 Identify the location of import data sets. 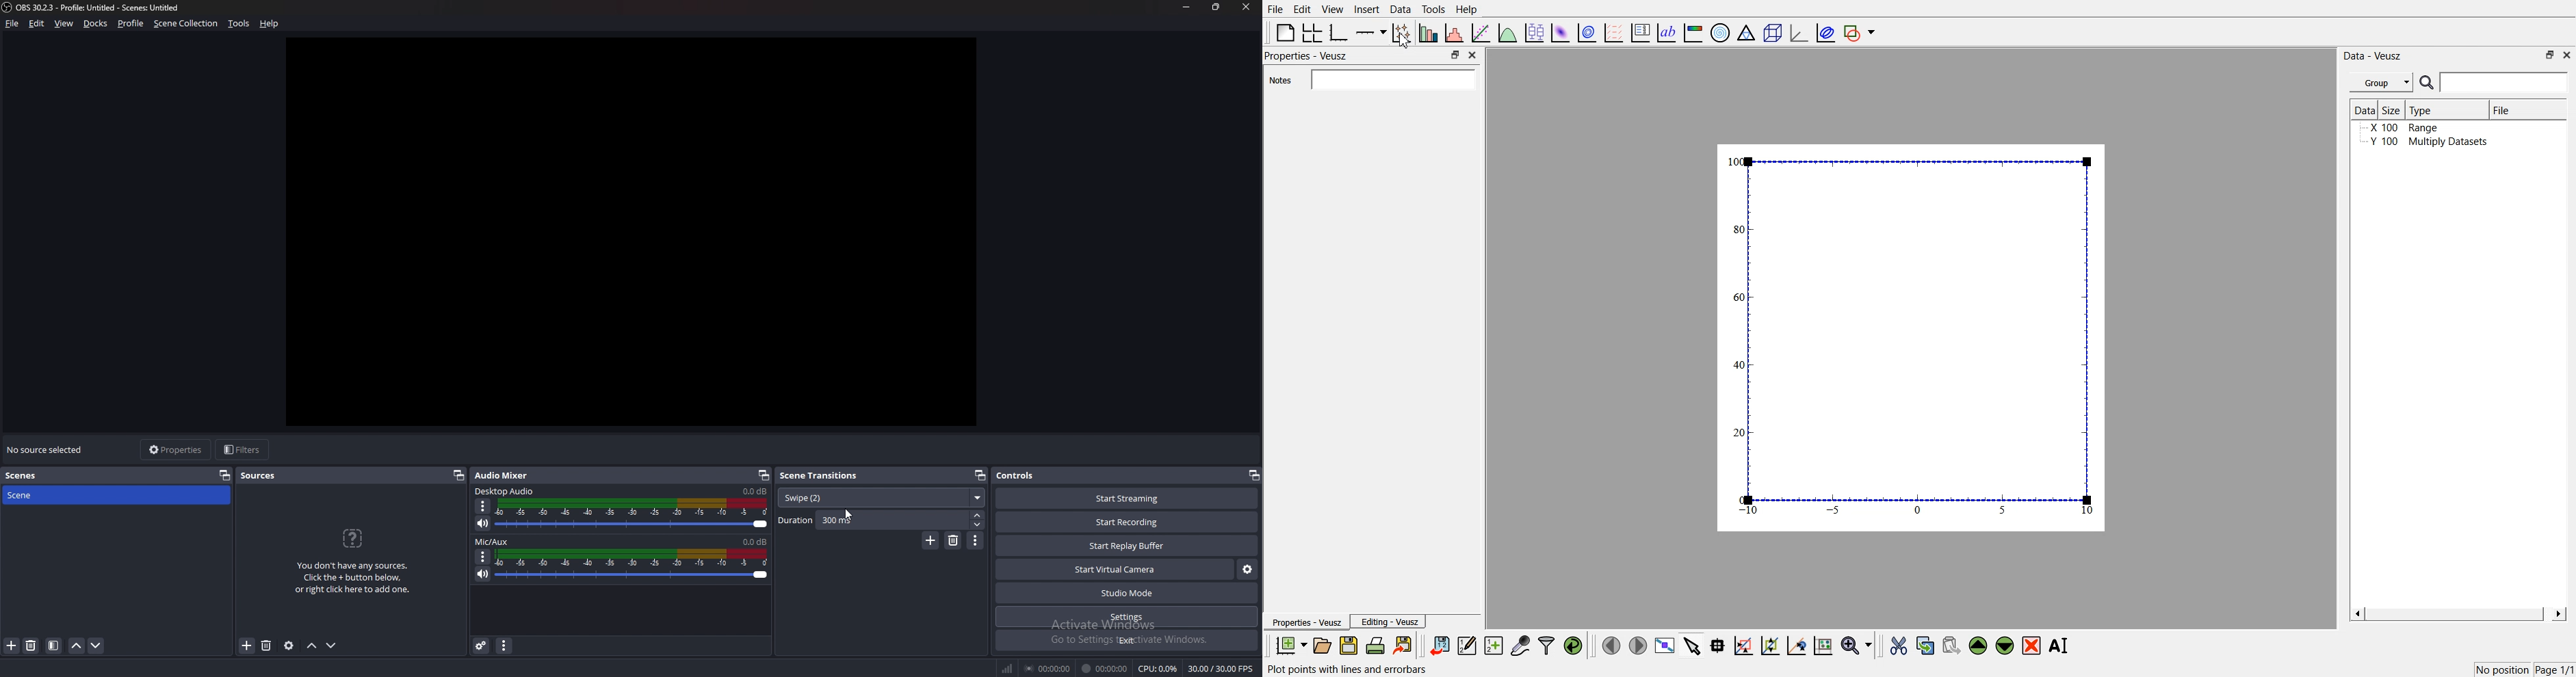
(1439, 646).